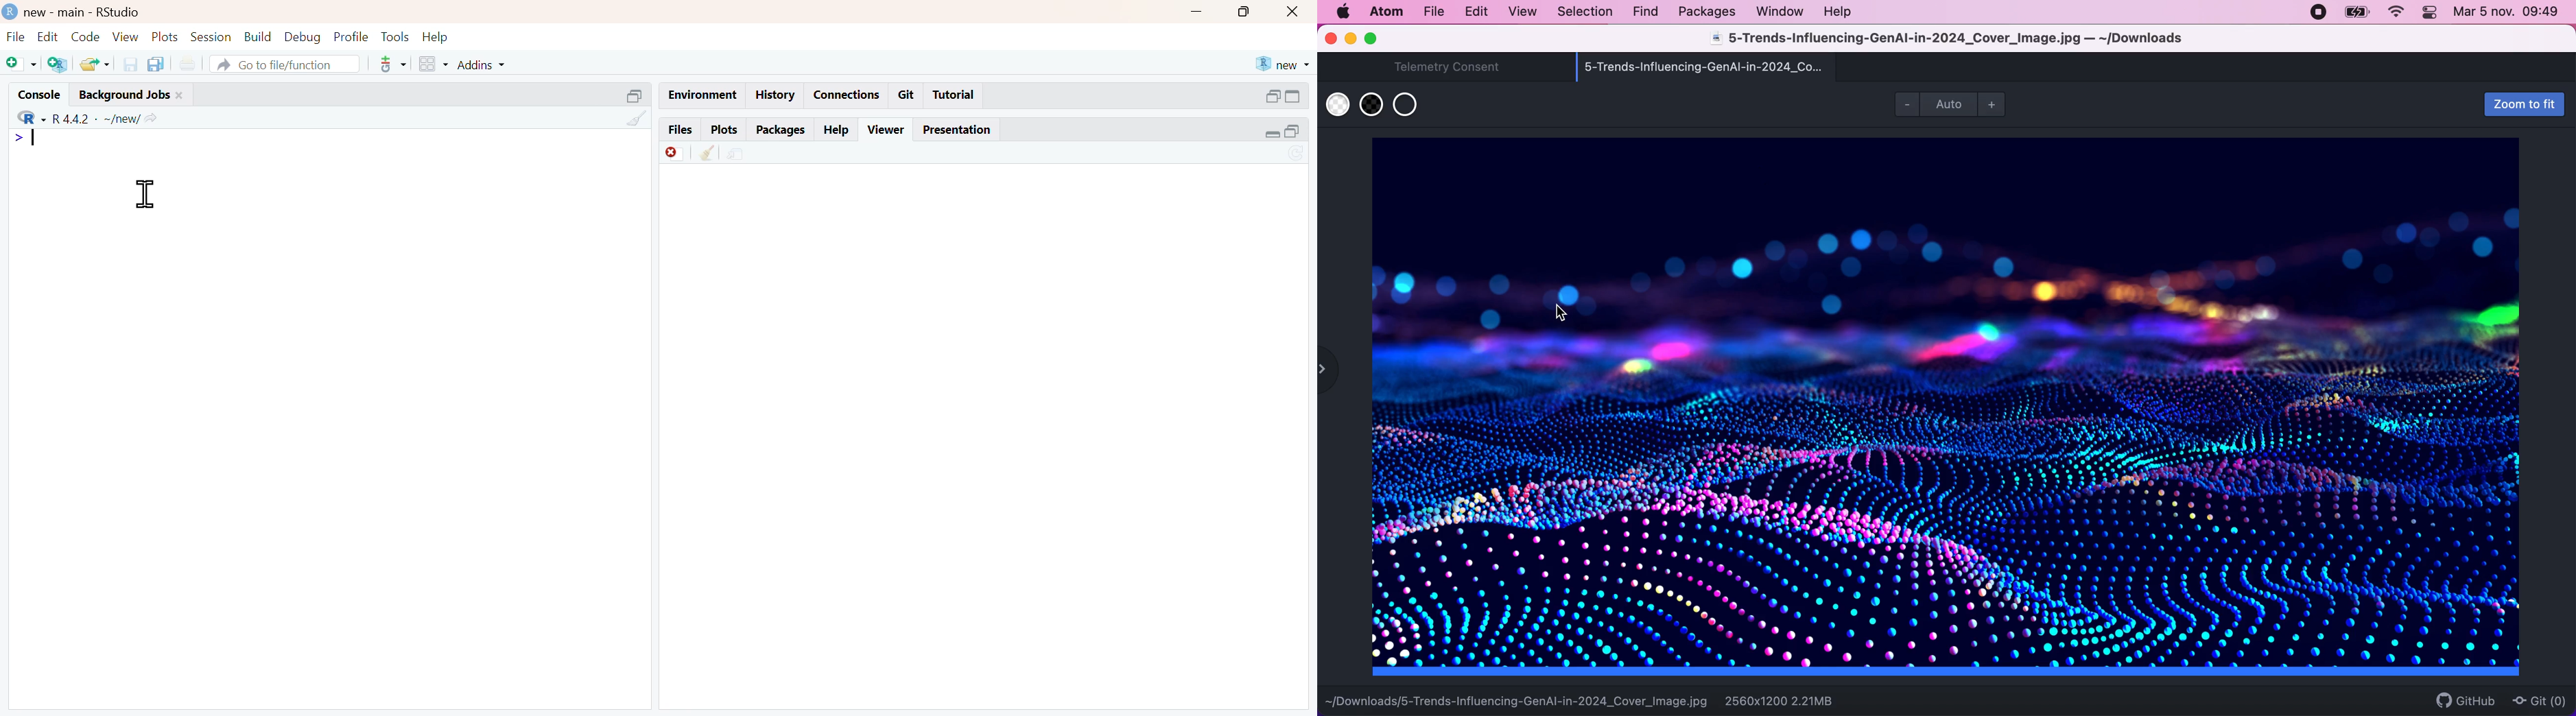  I want to click on Presentation, so click(957, 130).